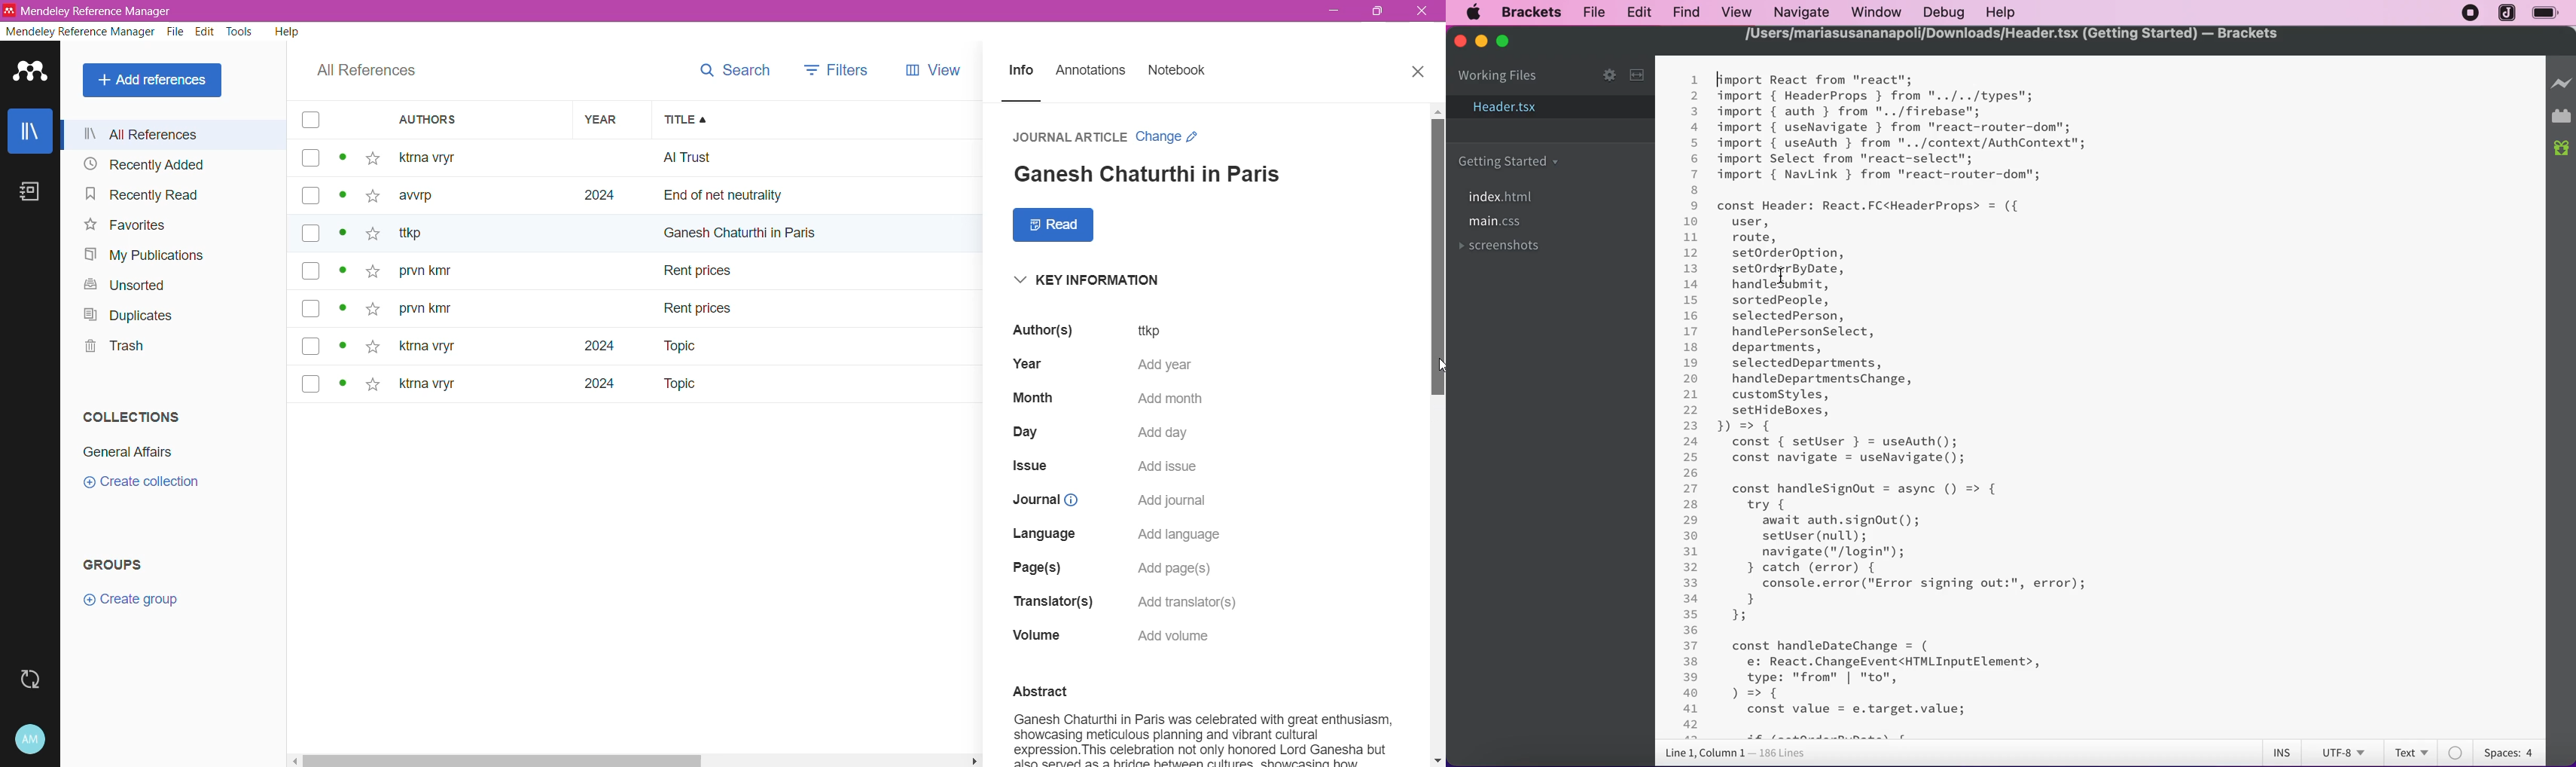 The image size is (2576, 784). What do you see at coordinates (2012, 34) in the screenshot?
I see `/Users/mariasusananapoli/Downloads/Header.tsx (Getting Started) — Brackets` at bounding box center [2012, 34].